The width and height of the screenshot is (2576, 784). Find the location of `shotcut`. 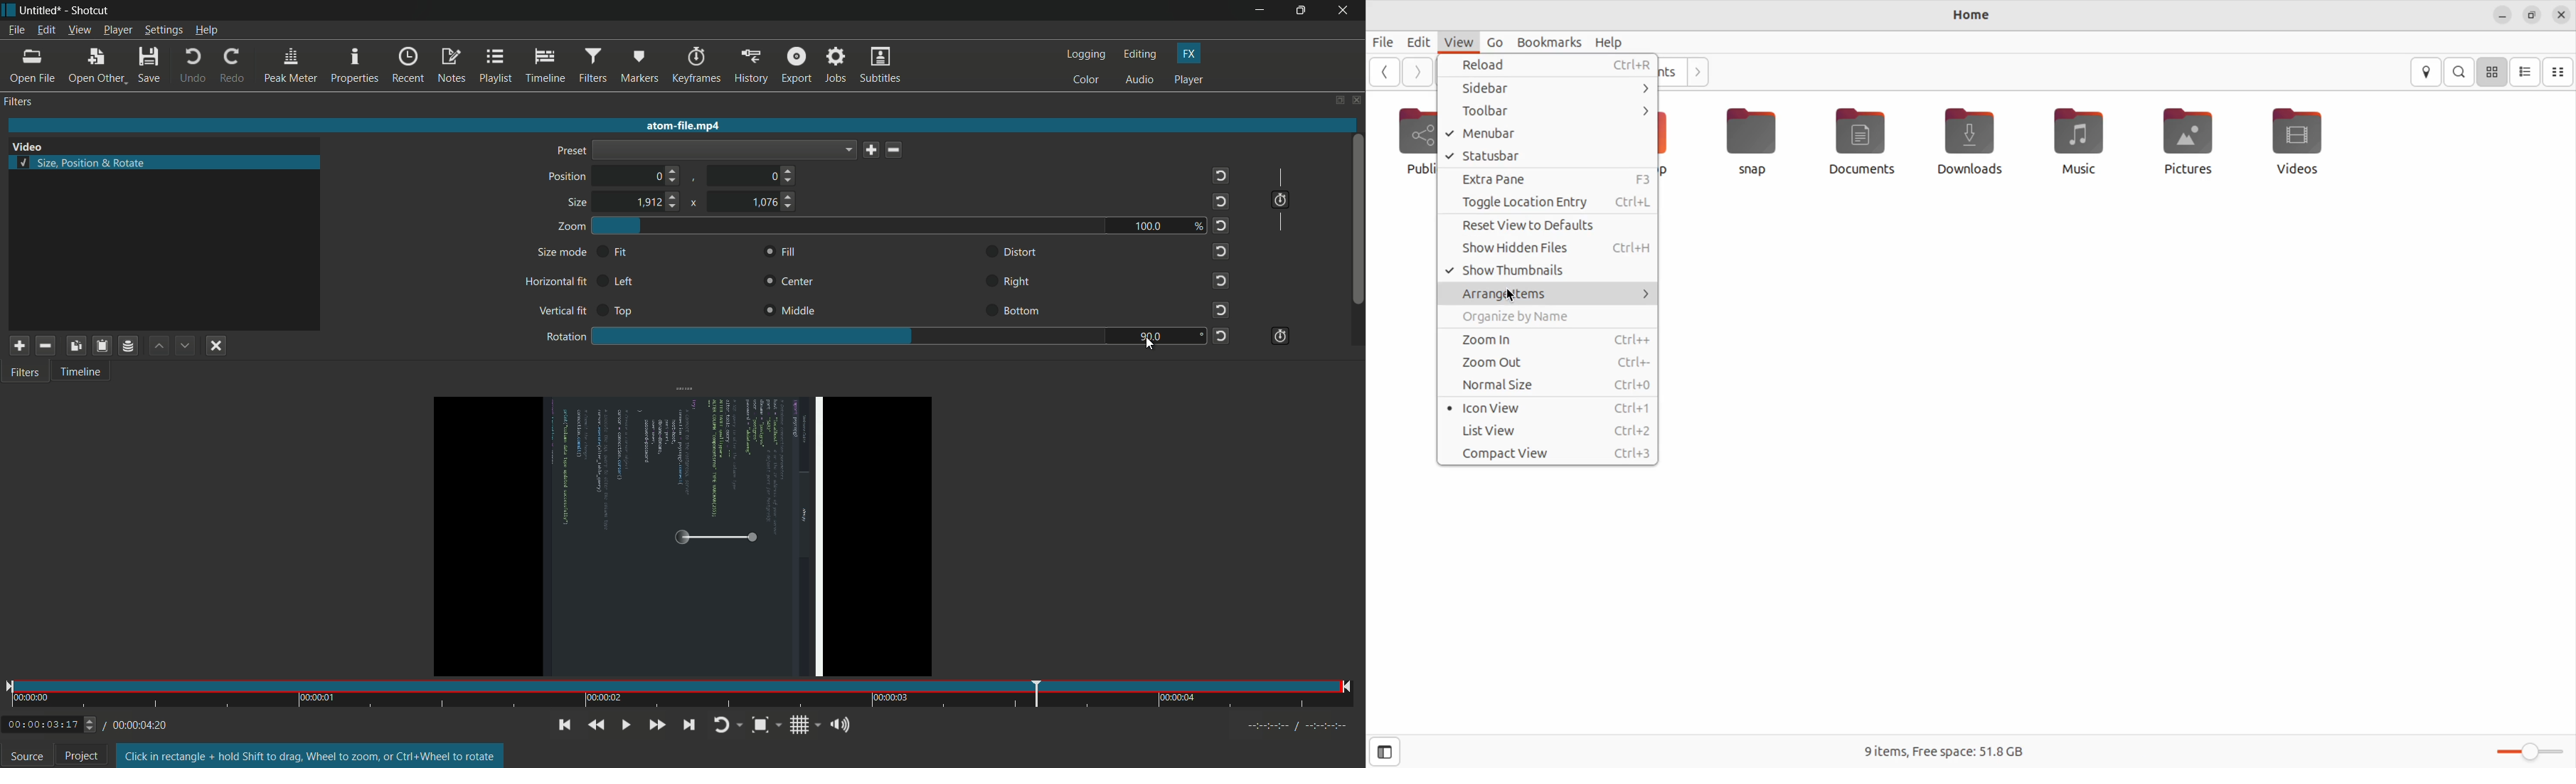

shotcut is located at coordinates (89, 12).